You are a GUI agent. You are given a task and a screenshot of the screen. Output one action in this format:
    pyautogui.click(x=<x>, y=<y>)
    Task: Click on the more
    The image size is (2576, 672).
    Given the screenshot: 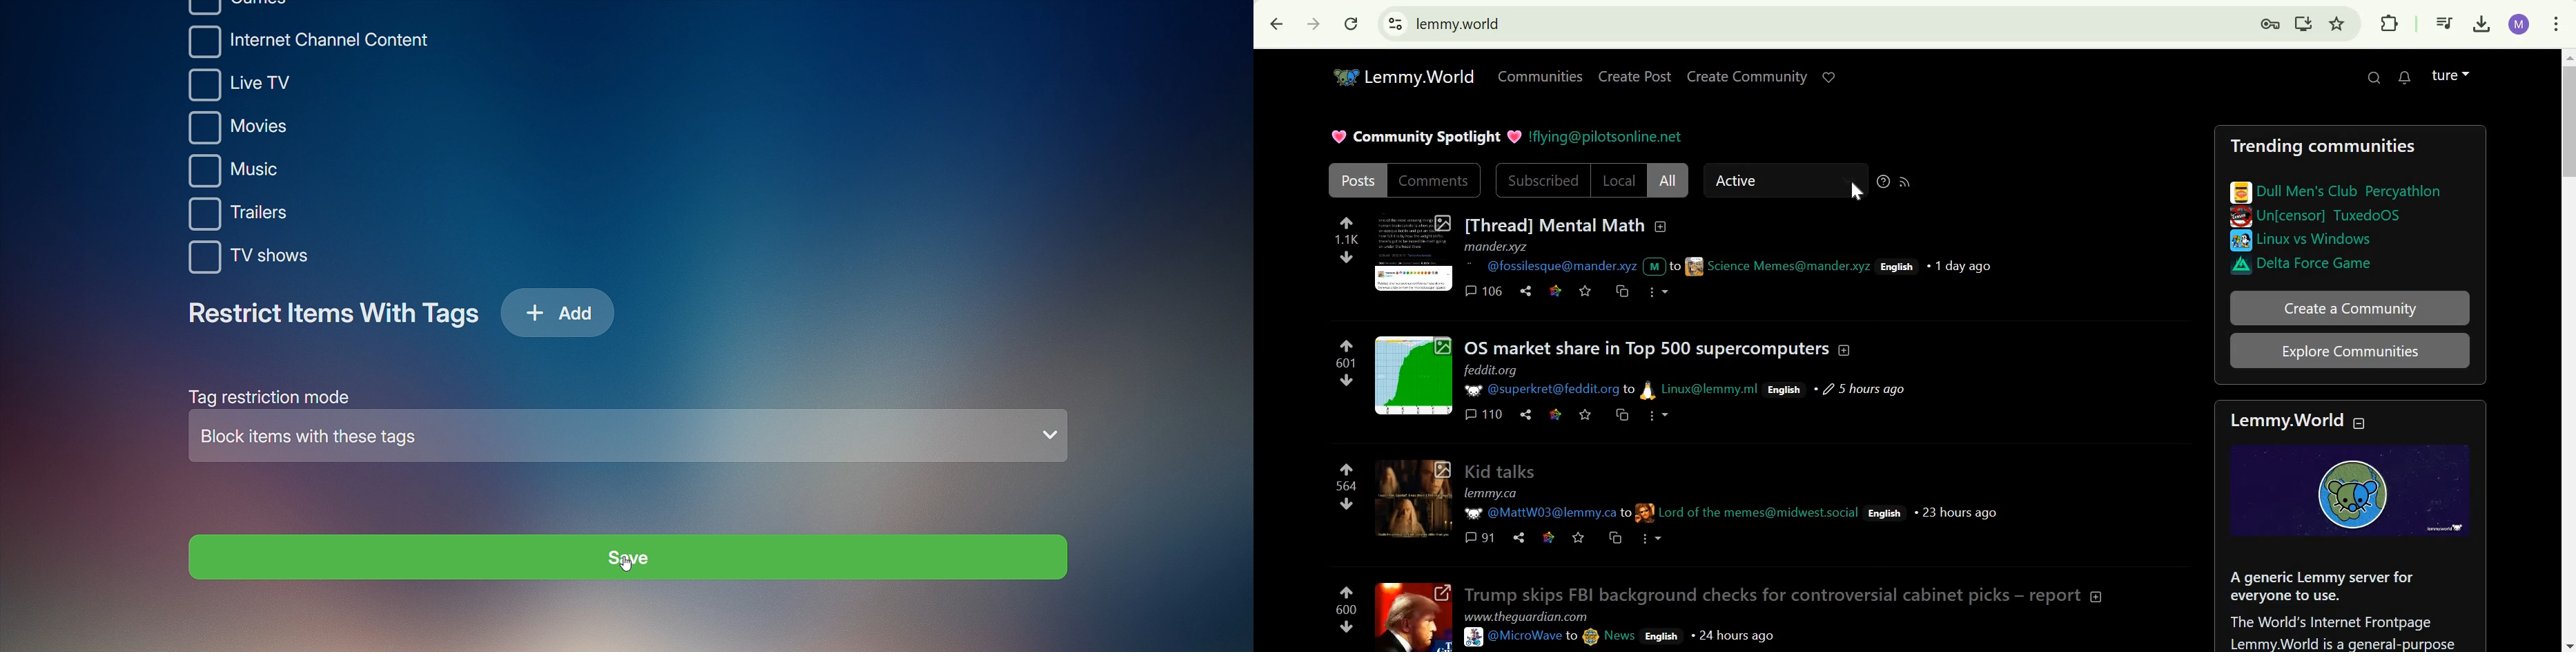 What is the action you would take?
    pyautogui.click(x=1655, y=416)
    